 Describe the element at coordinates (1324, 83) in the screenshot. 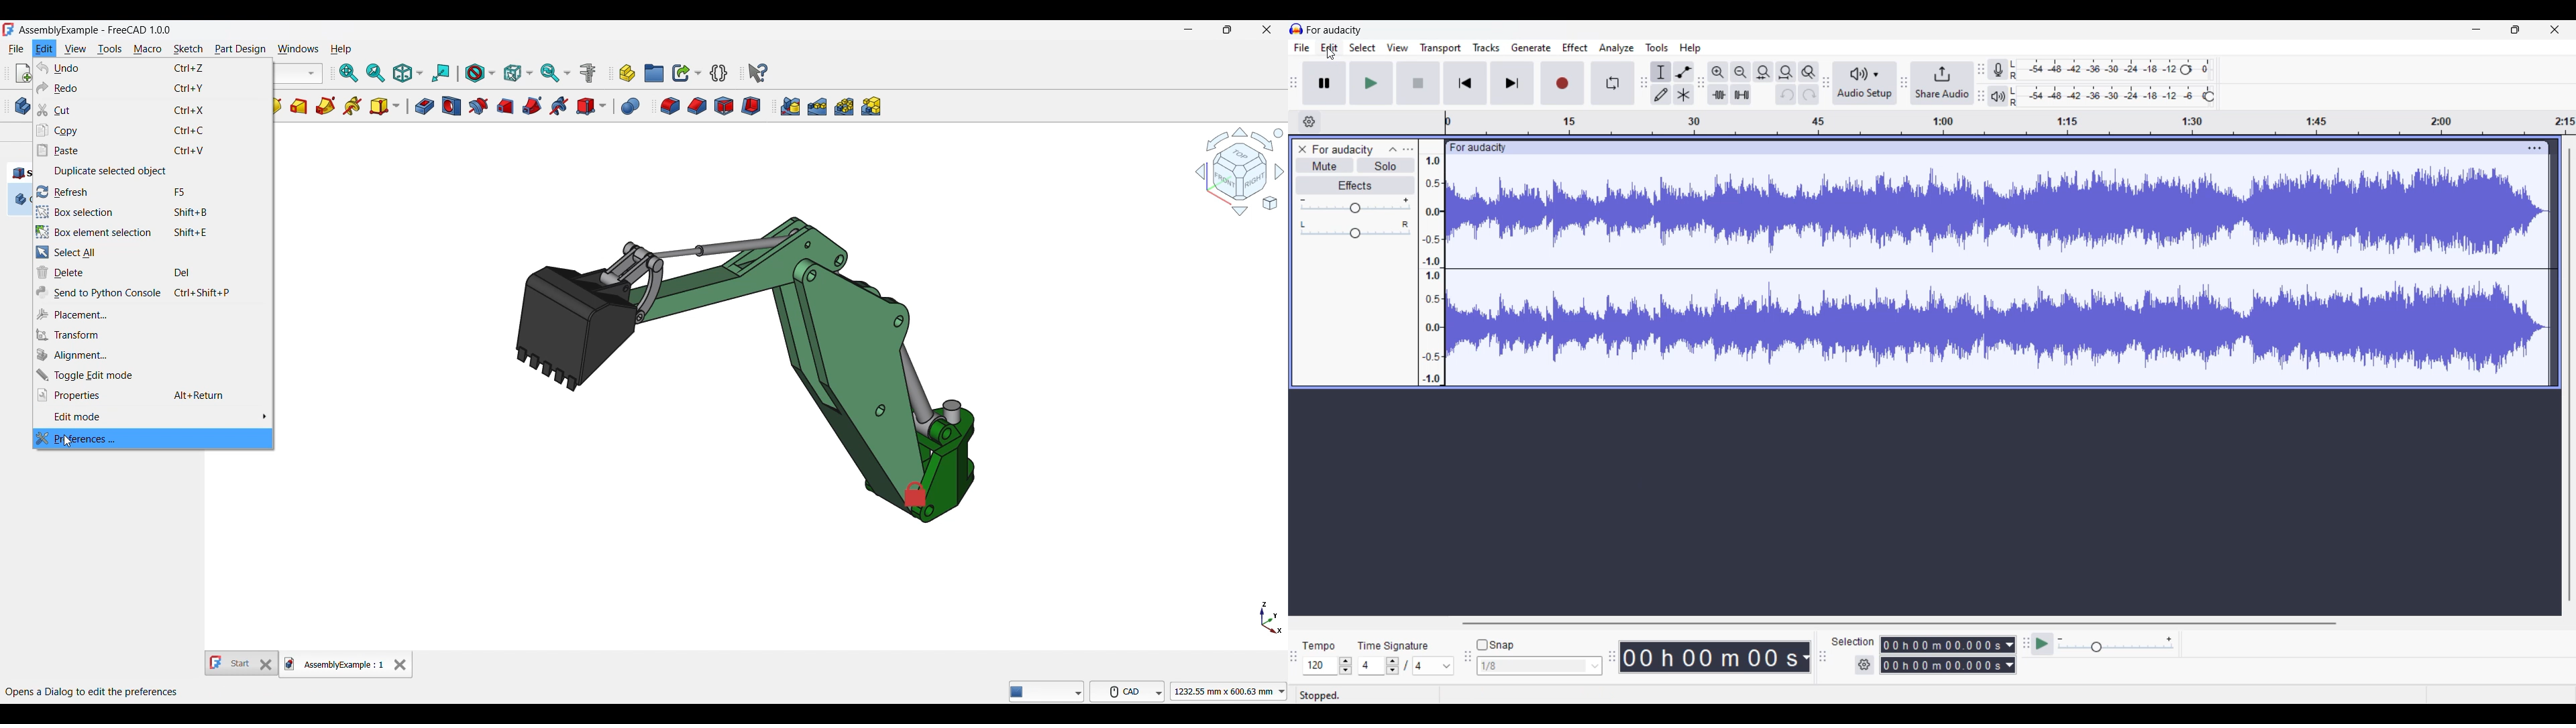

I see `Pause` at that location.